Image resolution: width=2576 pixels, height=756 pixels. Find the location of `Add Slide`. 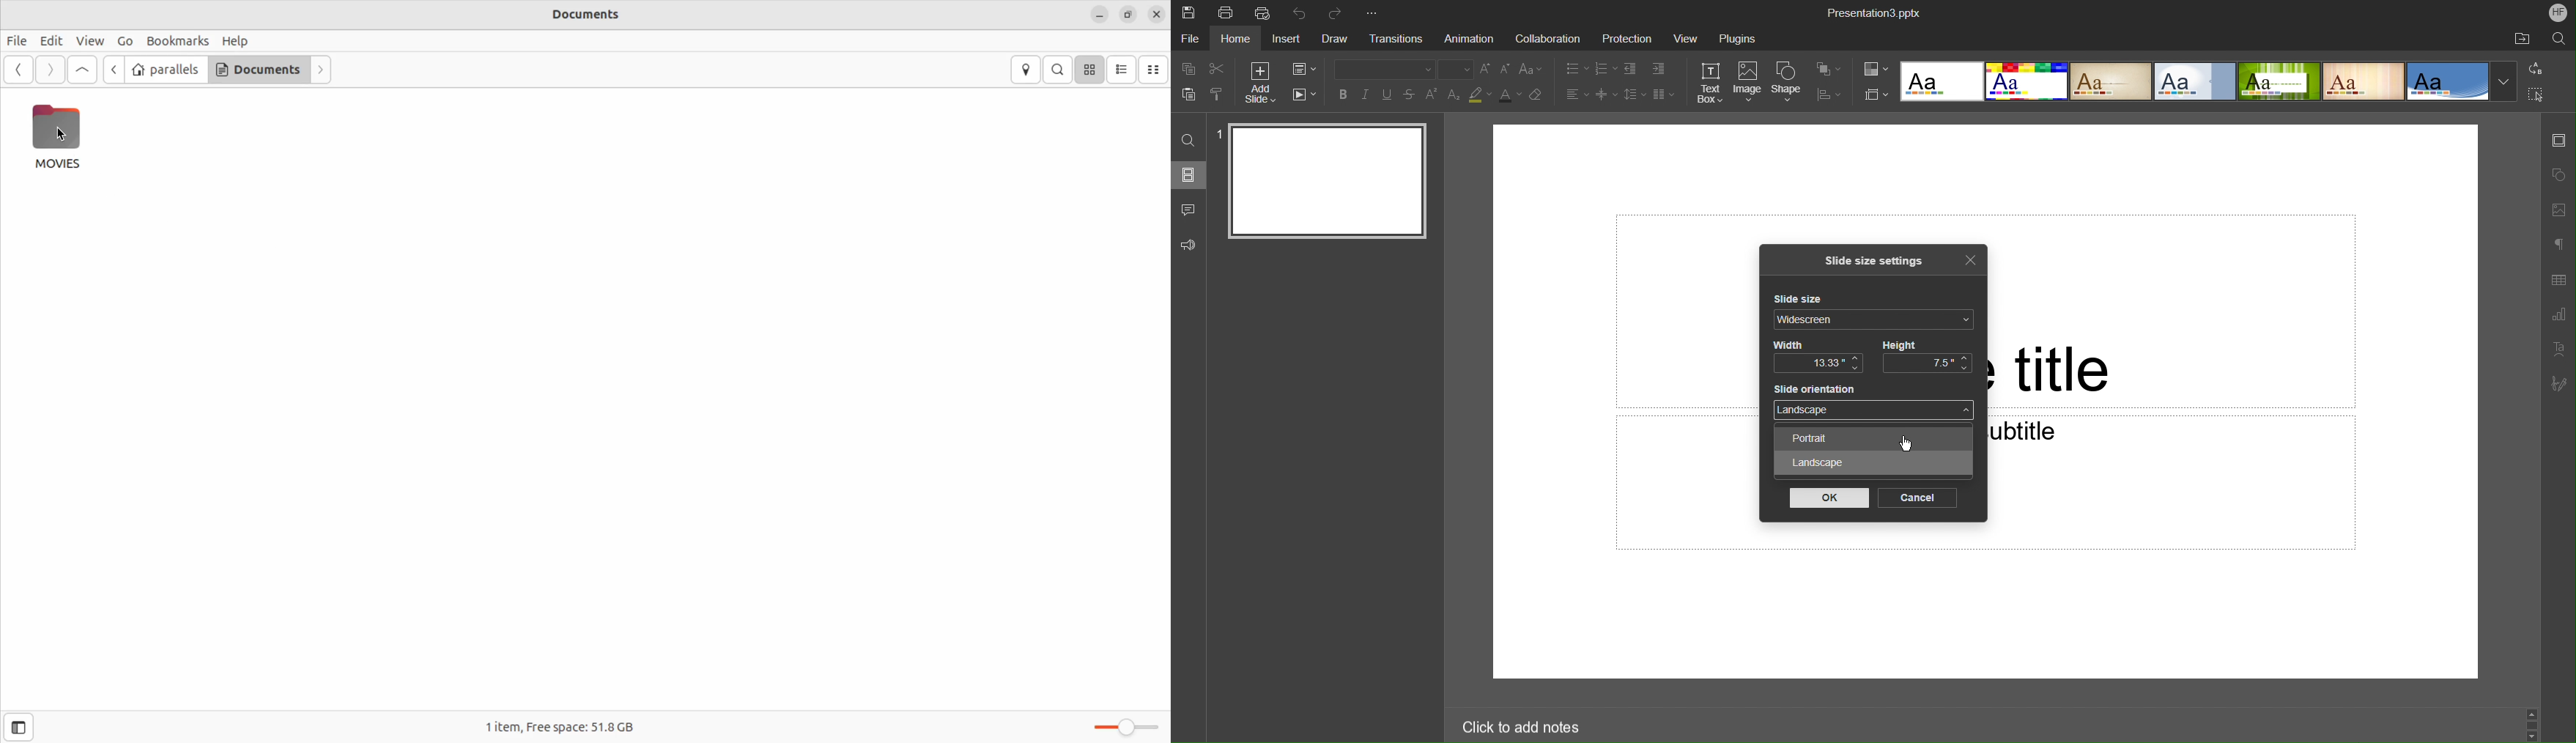

Add Slide is located at coordinates (1258, 82).